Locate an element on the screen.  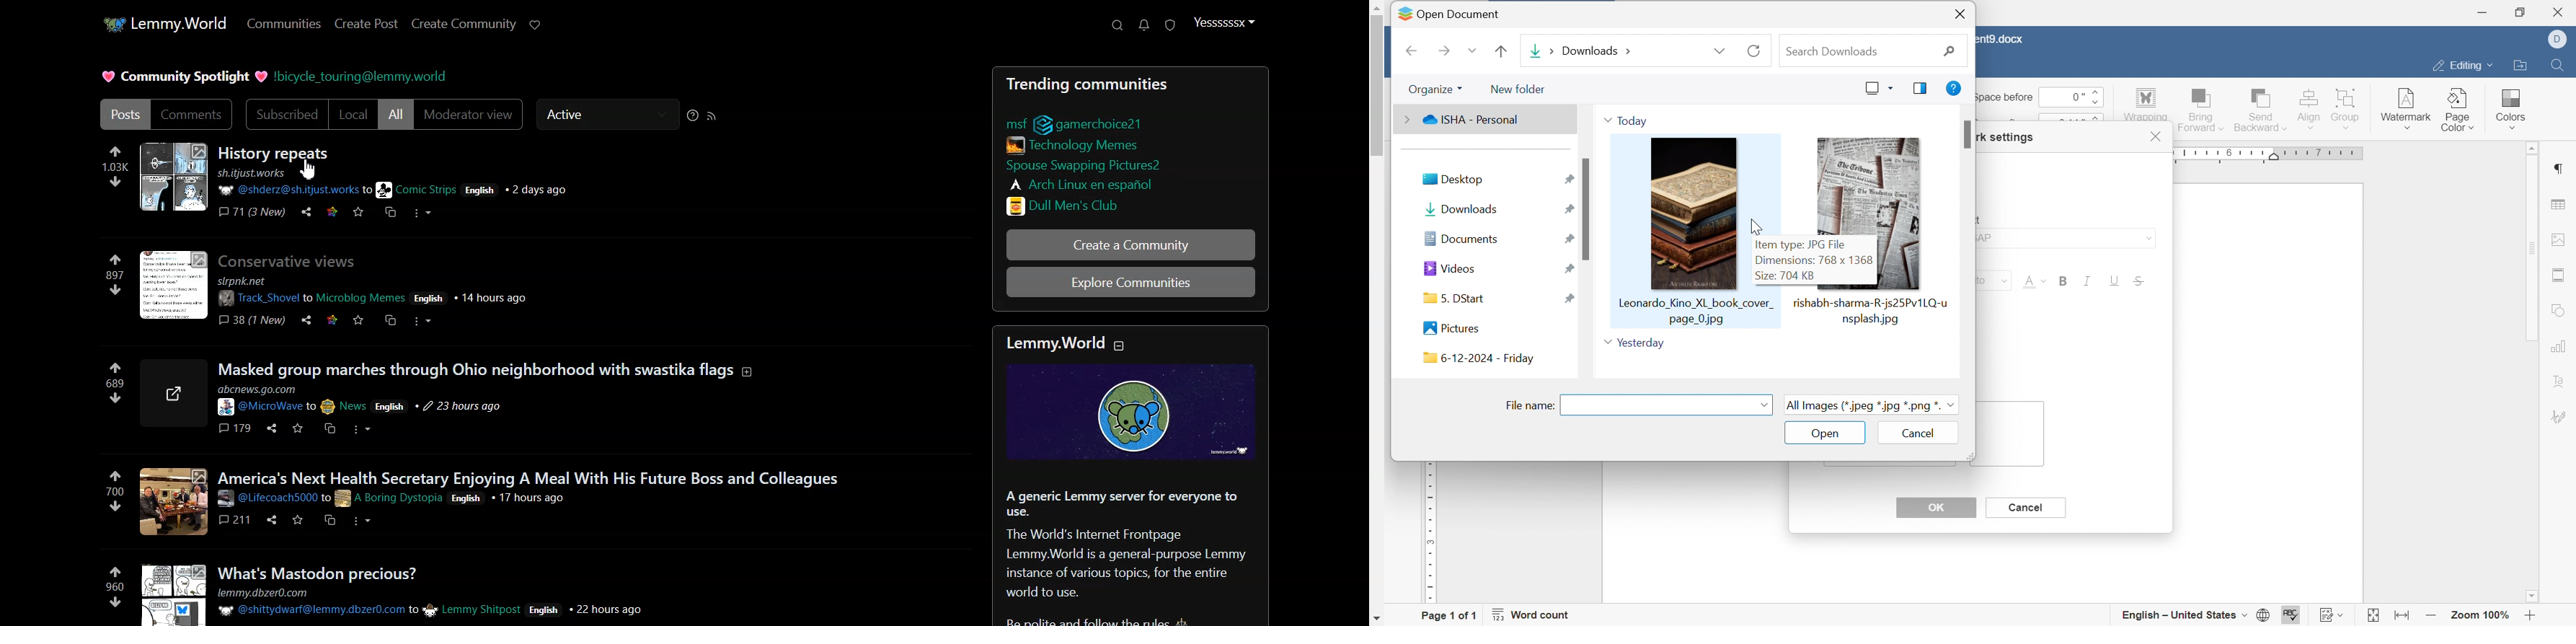
word count is located at coordinates (1531, 615).